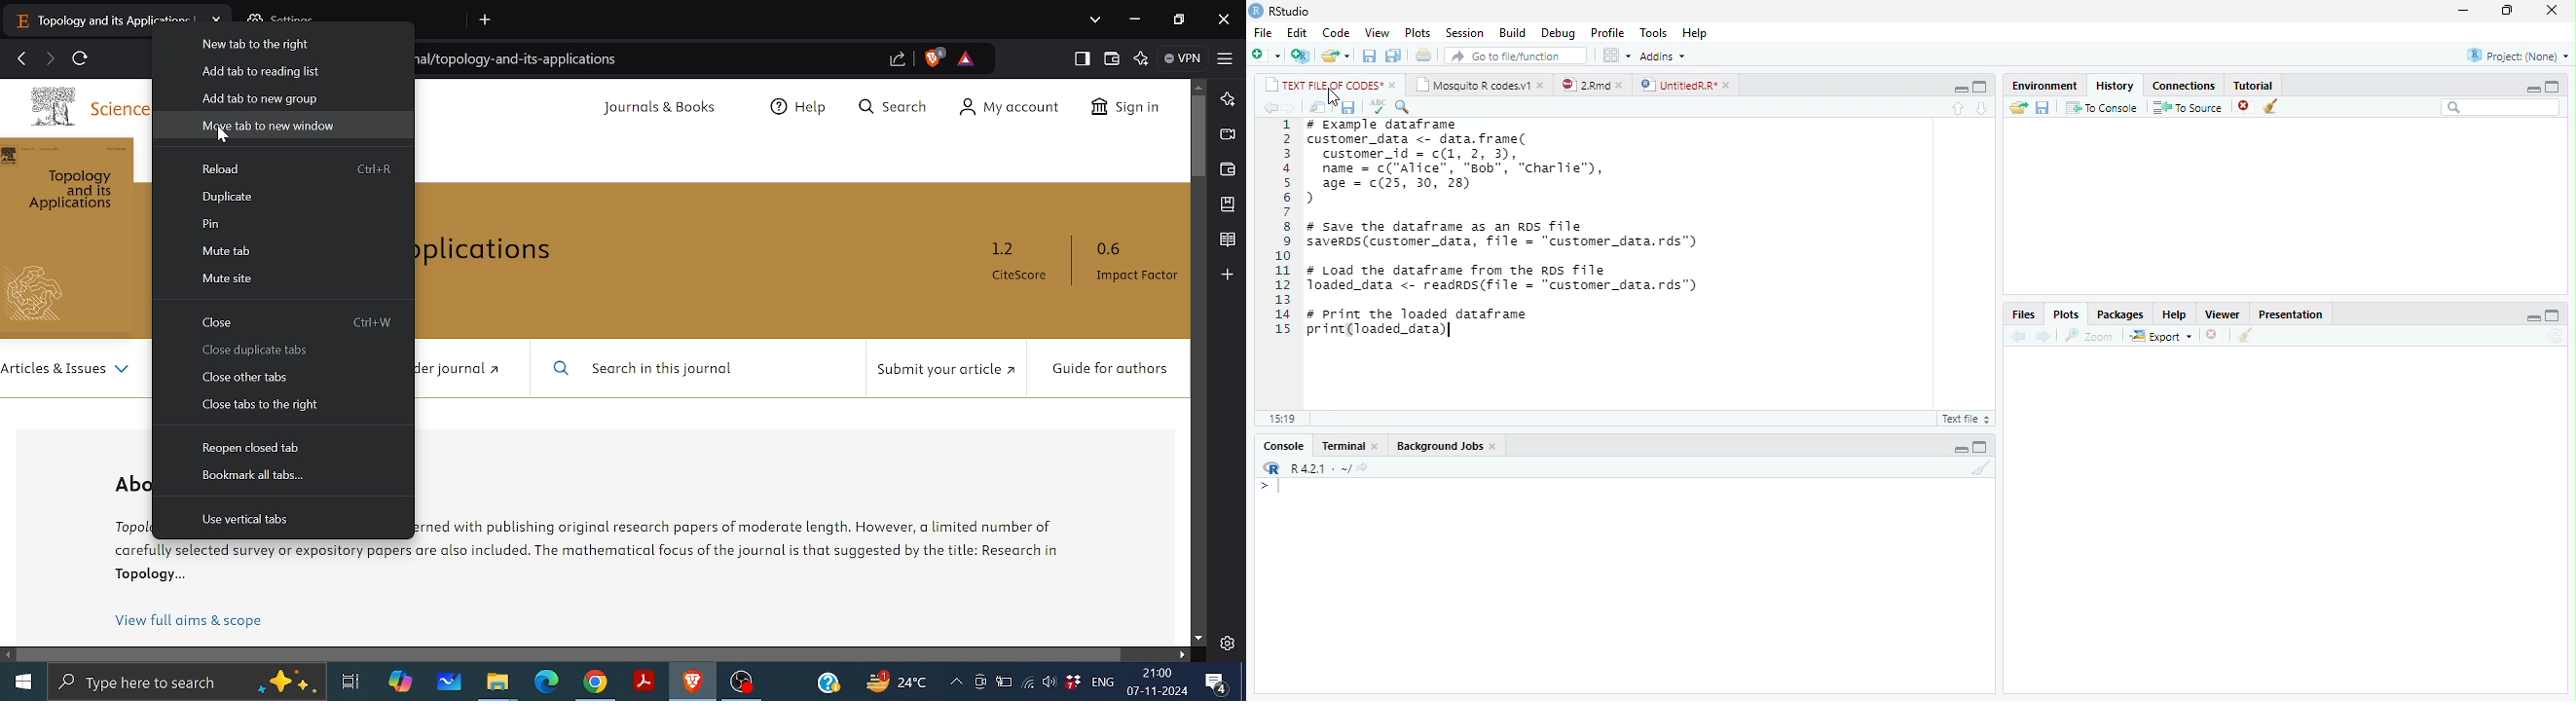 This screenshot has height=728, width=2576. What do you see at coordinates (2184, 87) in the screenshot?
I see `Connections` at bounding box center [2184, 87].